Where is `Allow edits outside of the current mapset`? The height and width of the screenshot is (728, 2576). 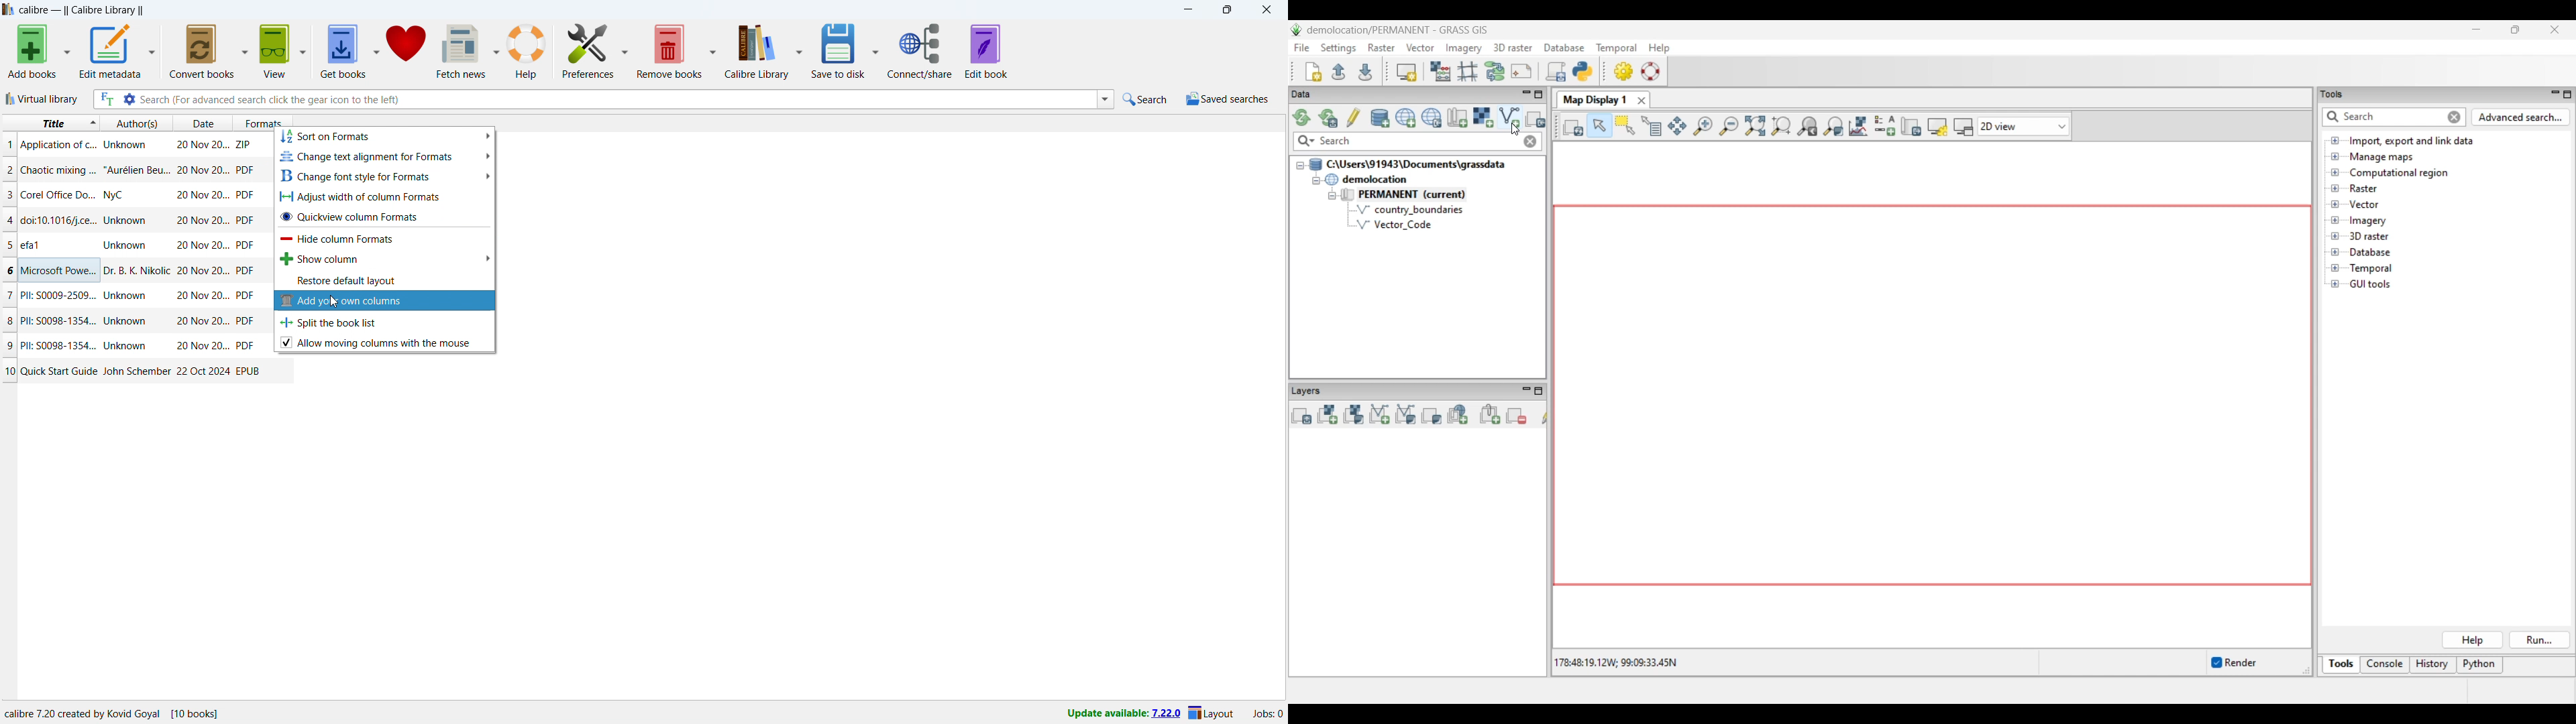
Allow edits outside of the current mapset is located at coordinates (1354, 117).